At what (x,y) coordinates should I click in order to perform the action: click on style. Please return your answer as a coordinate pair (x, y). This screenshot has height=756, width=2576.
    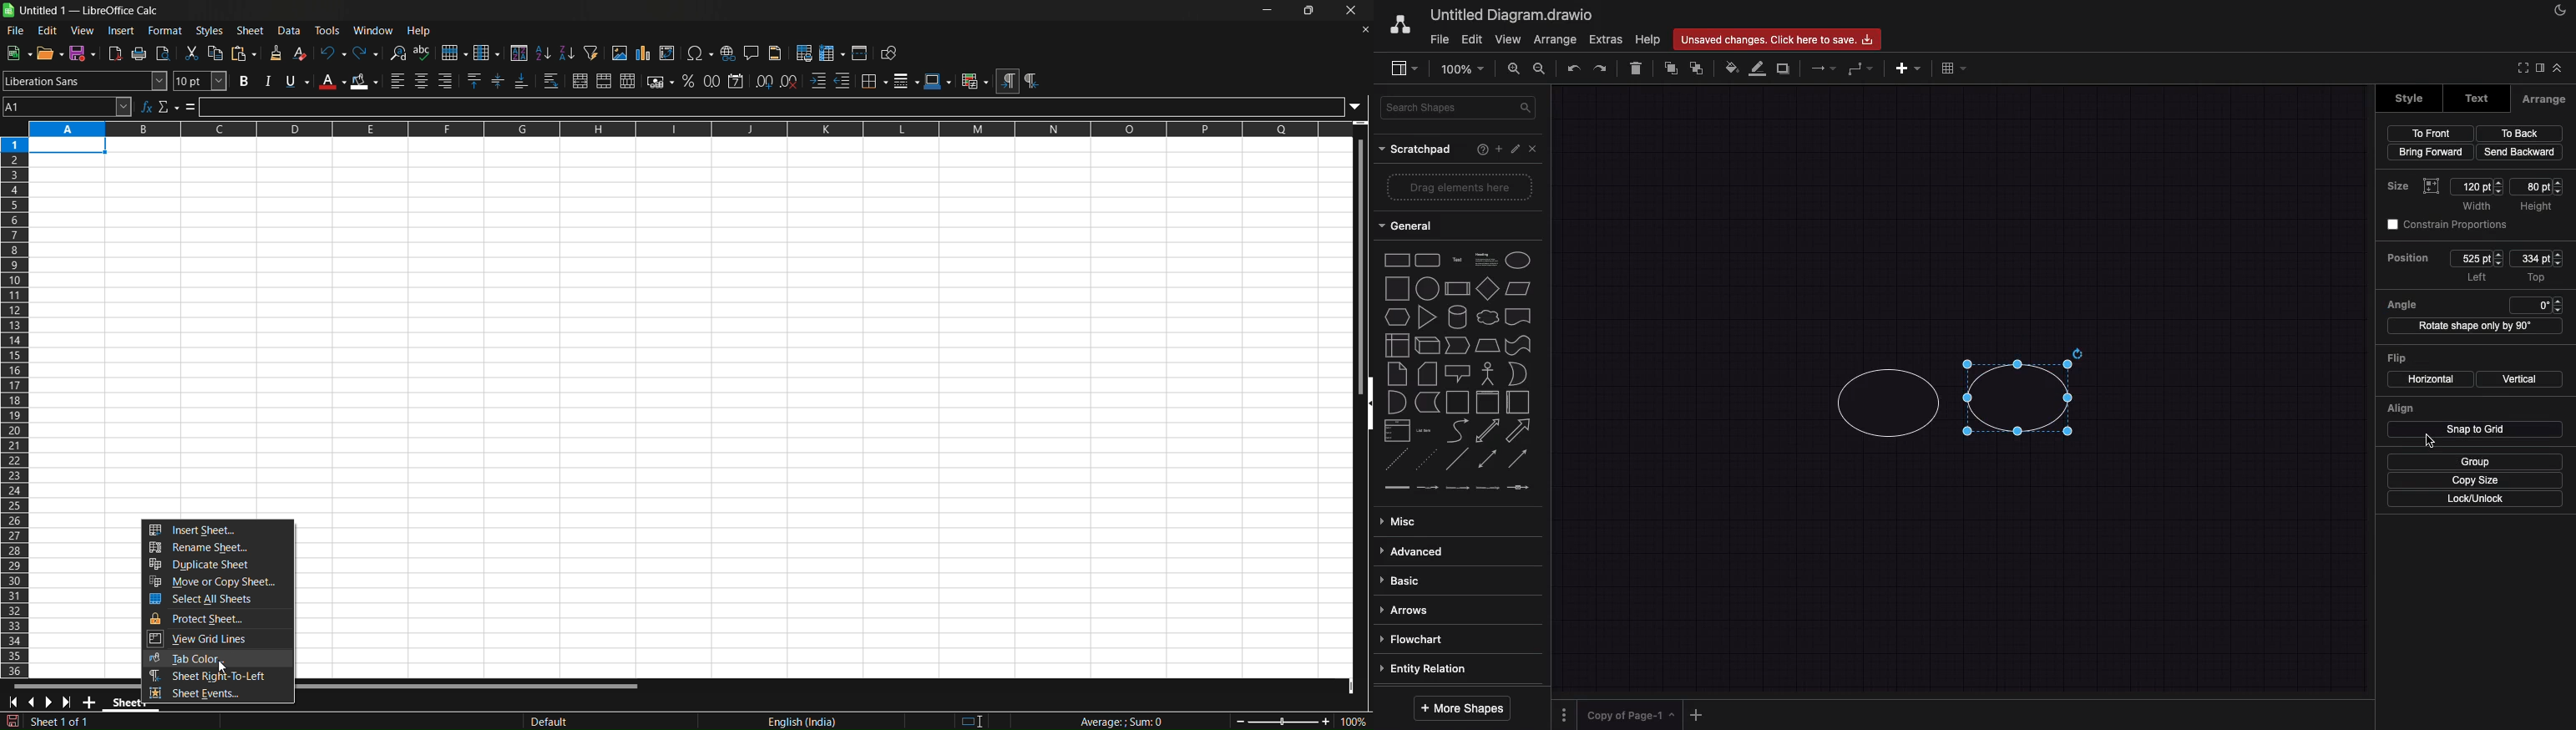
    Looking at the image, I should click on (2411, 99).